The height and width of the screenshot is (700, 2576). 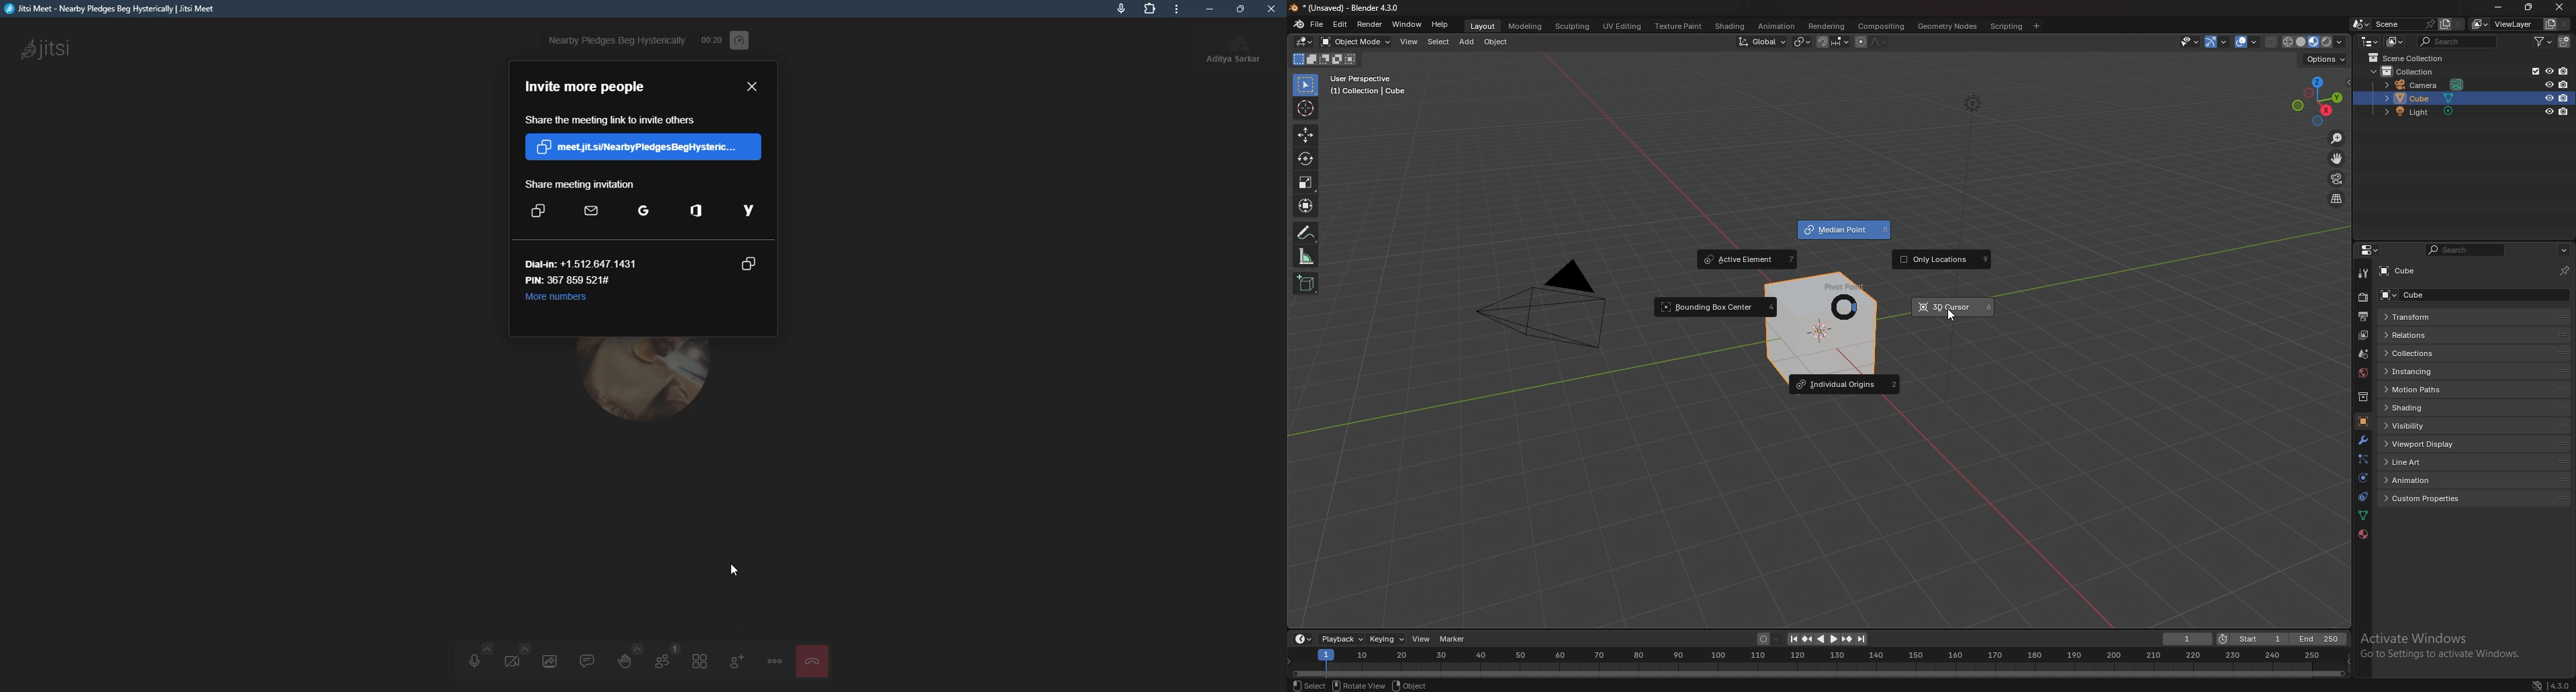 What do you see at coordinates (2403, 71) in the screenshot?
I see `collection` at bounding box center [2403, 71].